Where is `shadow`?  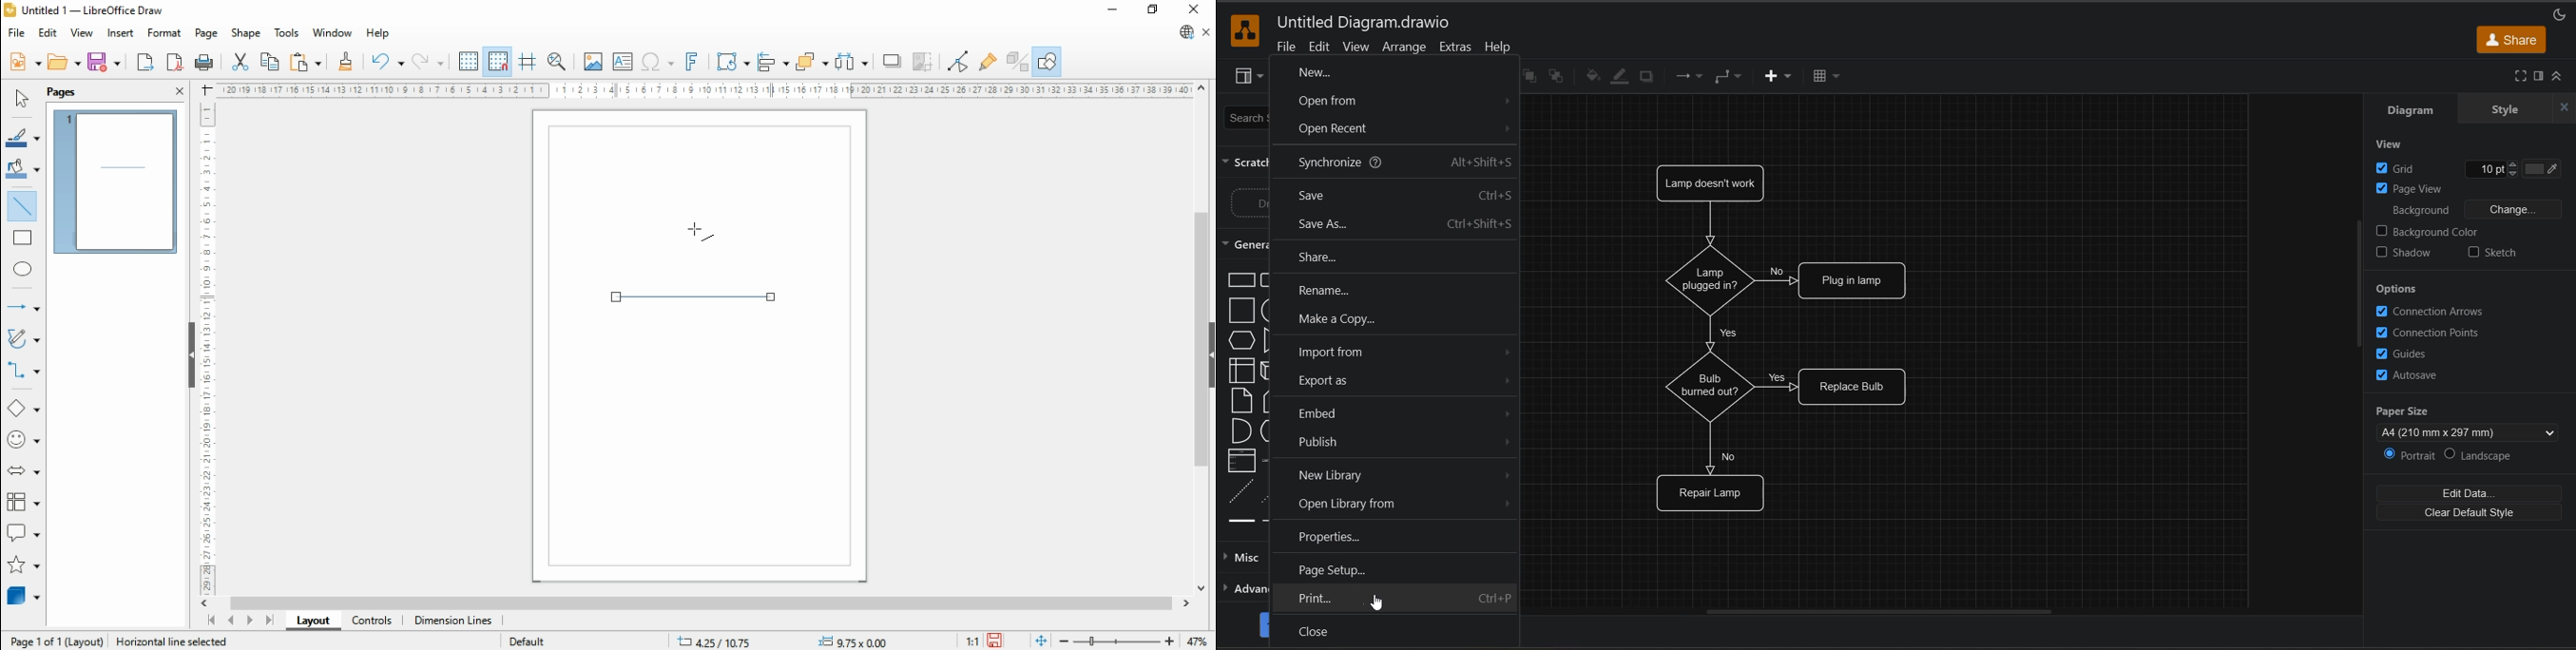
shadow is located at coordinates (894, 61).